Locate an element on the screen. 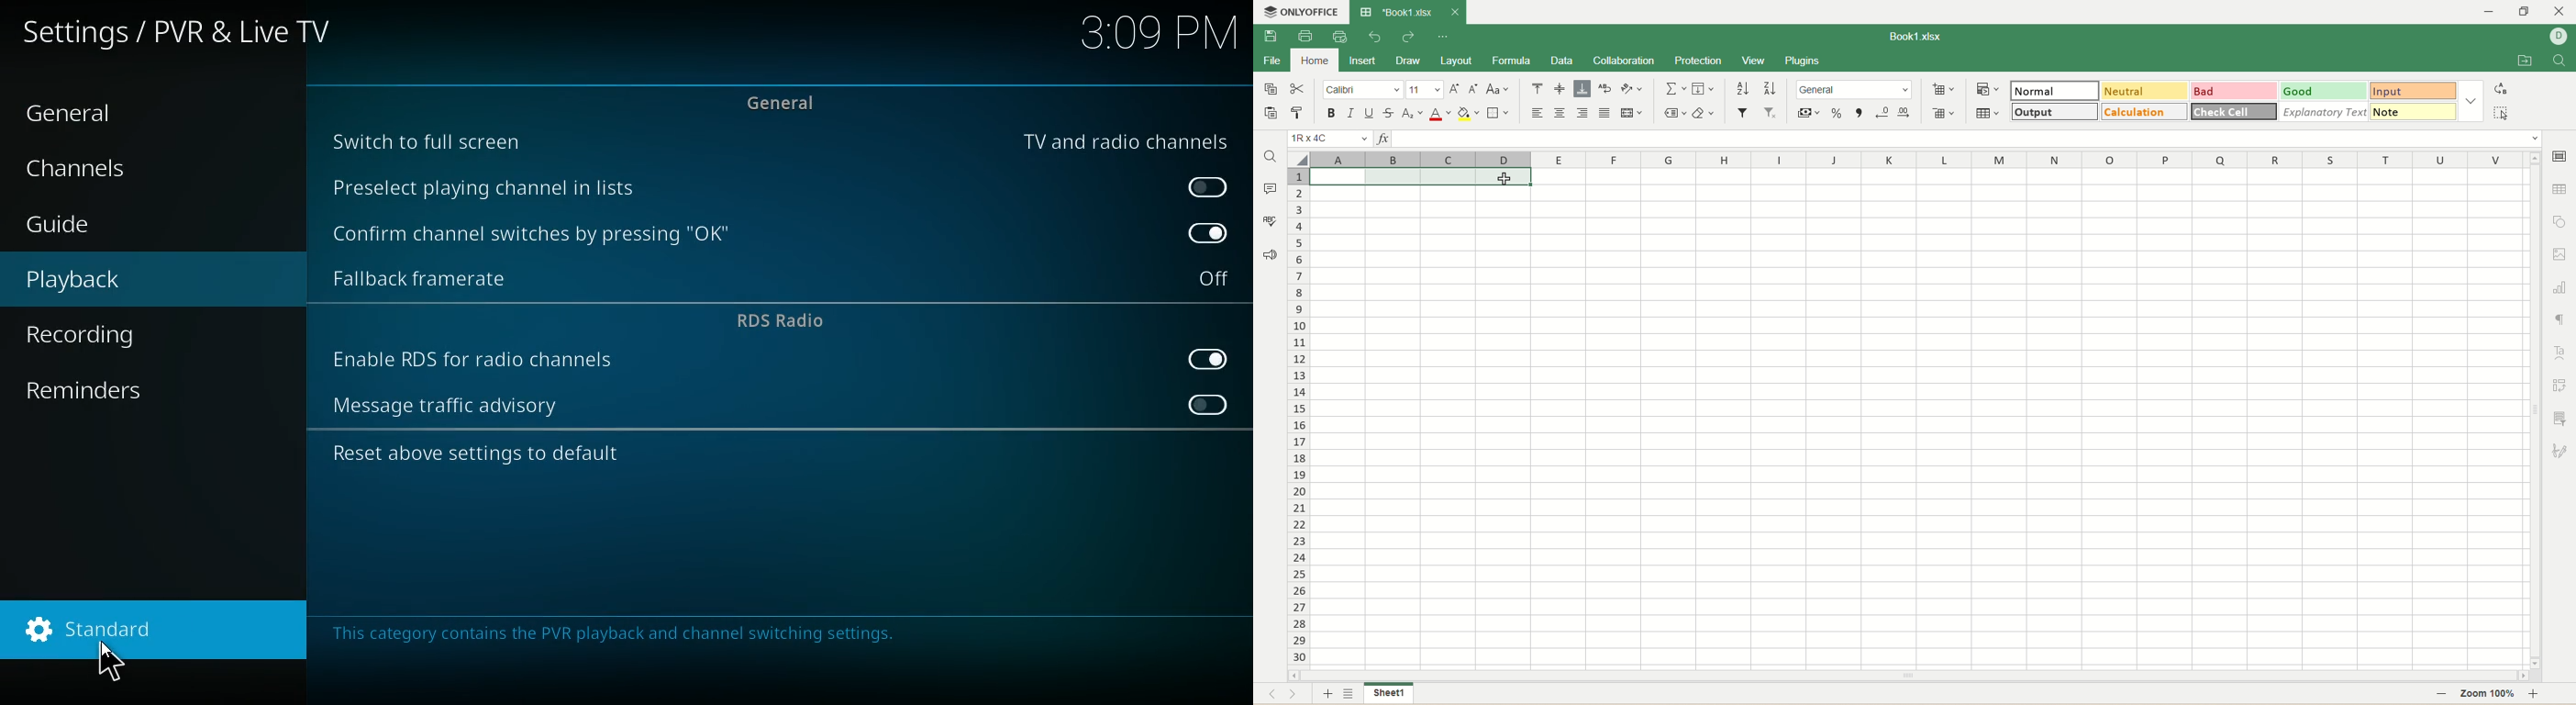 The width and height of the screenshot is (2576, 728). remove filter is located at coordinates (1769, 112).